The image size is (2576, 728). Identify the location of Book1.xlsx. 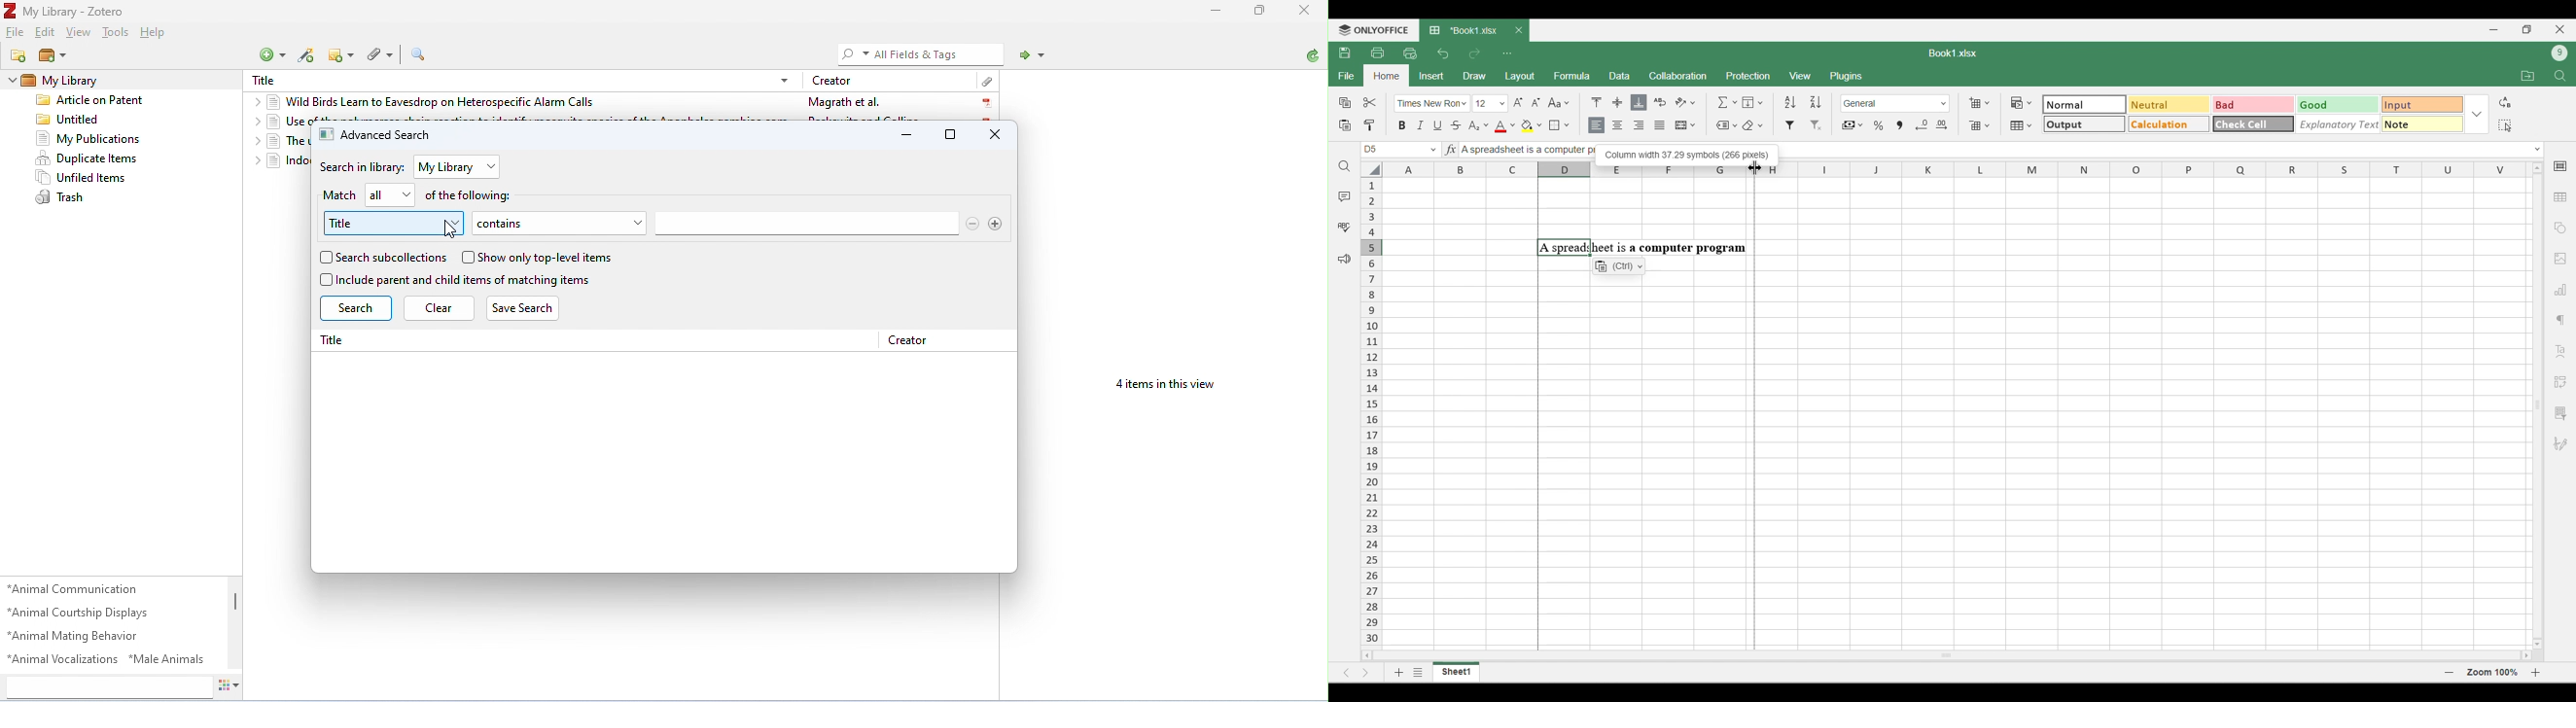
(1953, 53).